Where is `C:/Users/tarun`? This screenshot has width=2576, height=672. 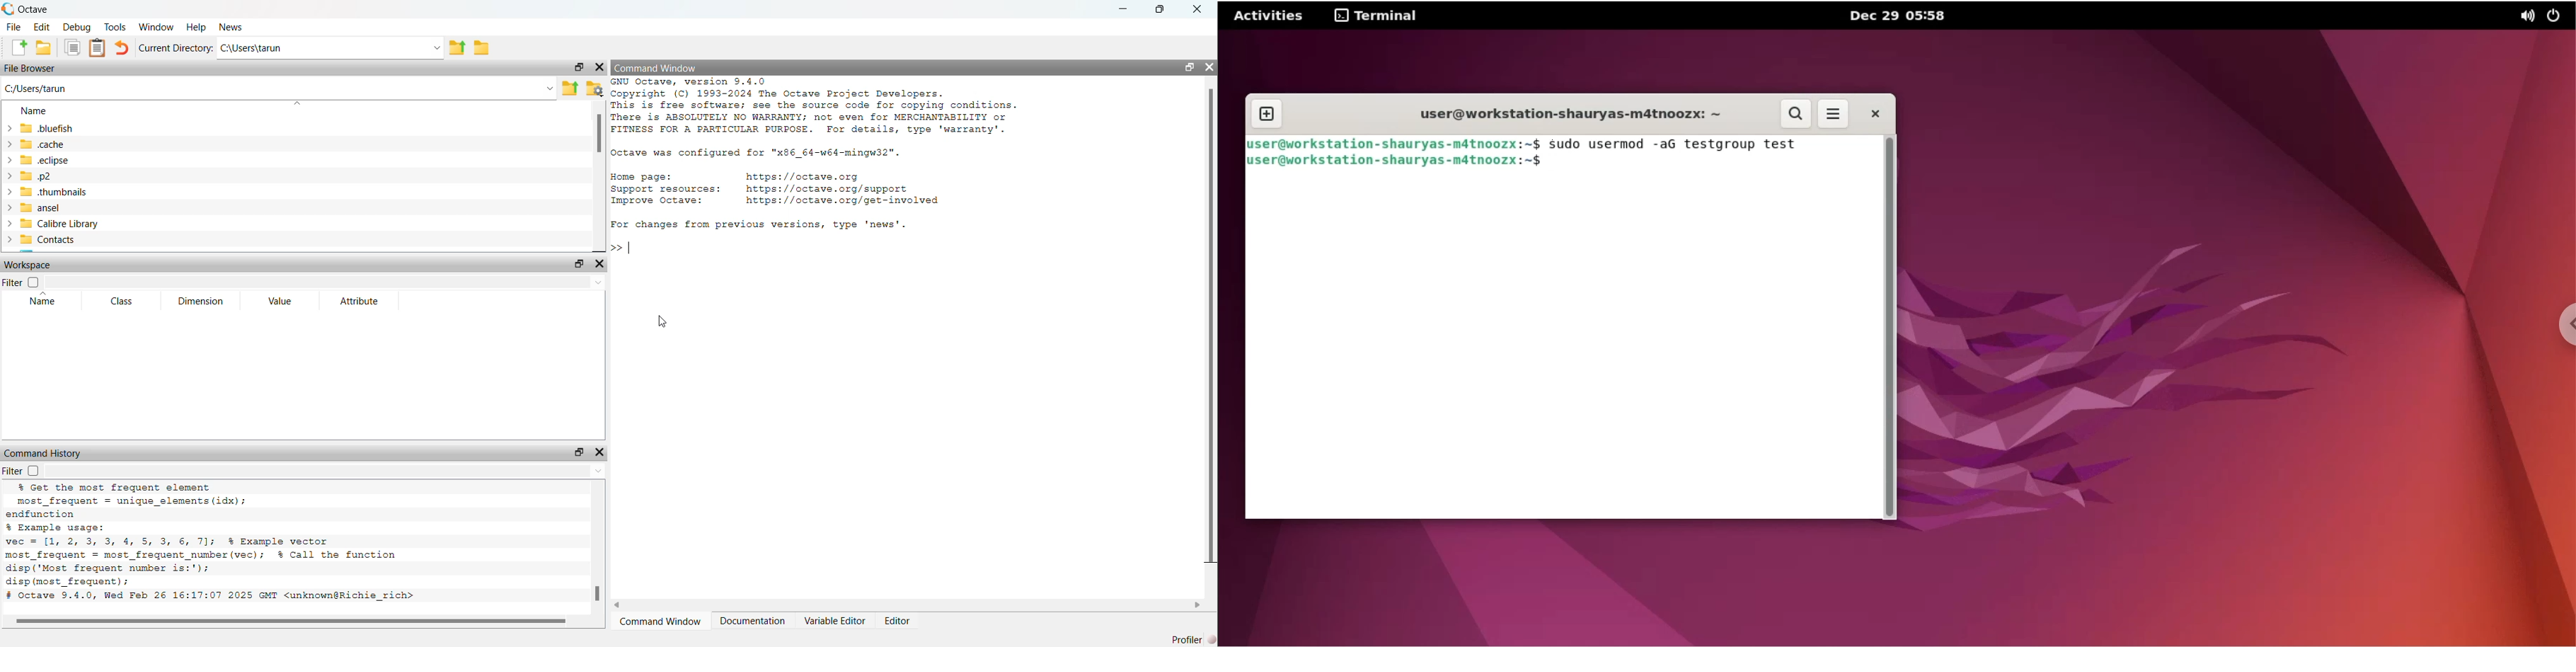
C:/Users/tarun is located at coordinates (36, 89).